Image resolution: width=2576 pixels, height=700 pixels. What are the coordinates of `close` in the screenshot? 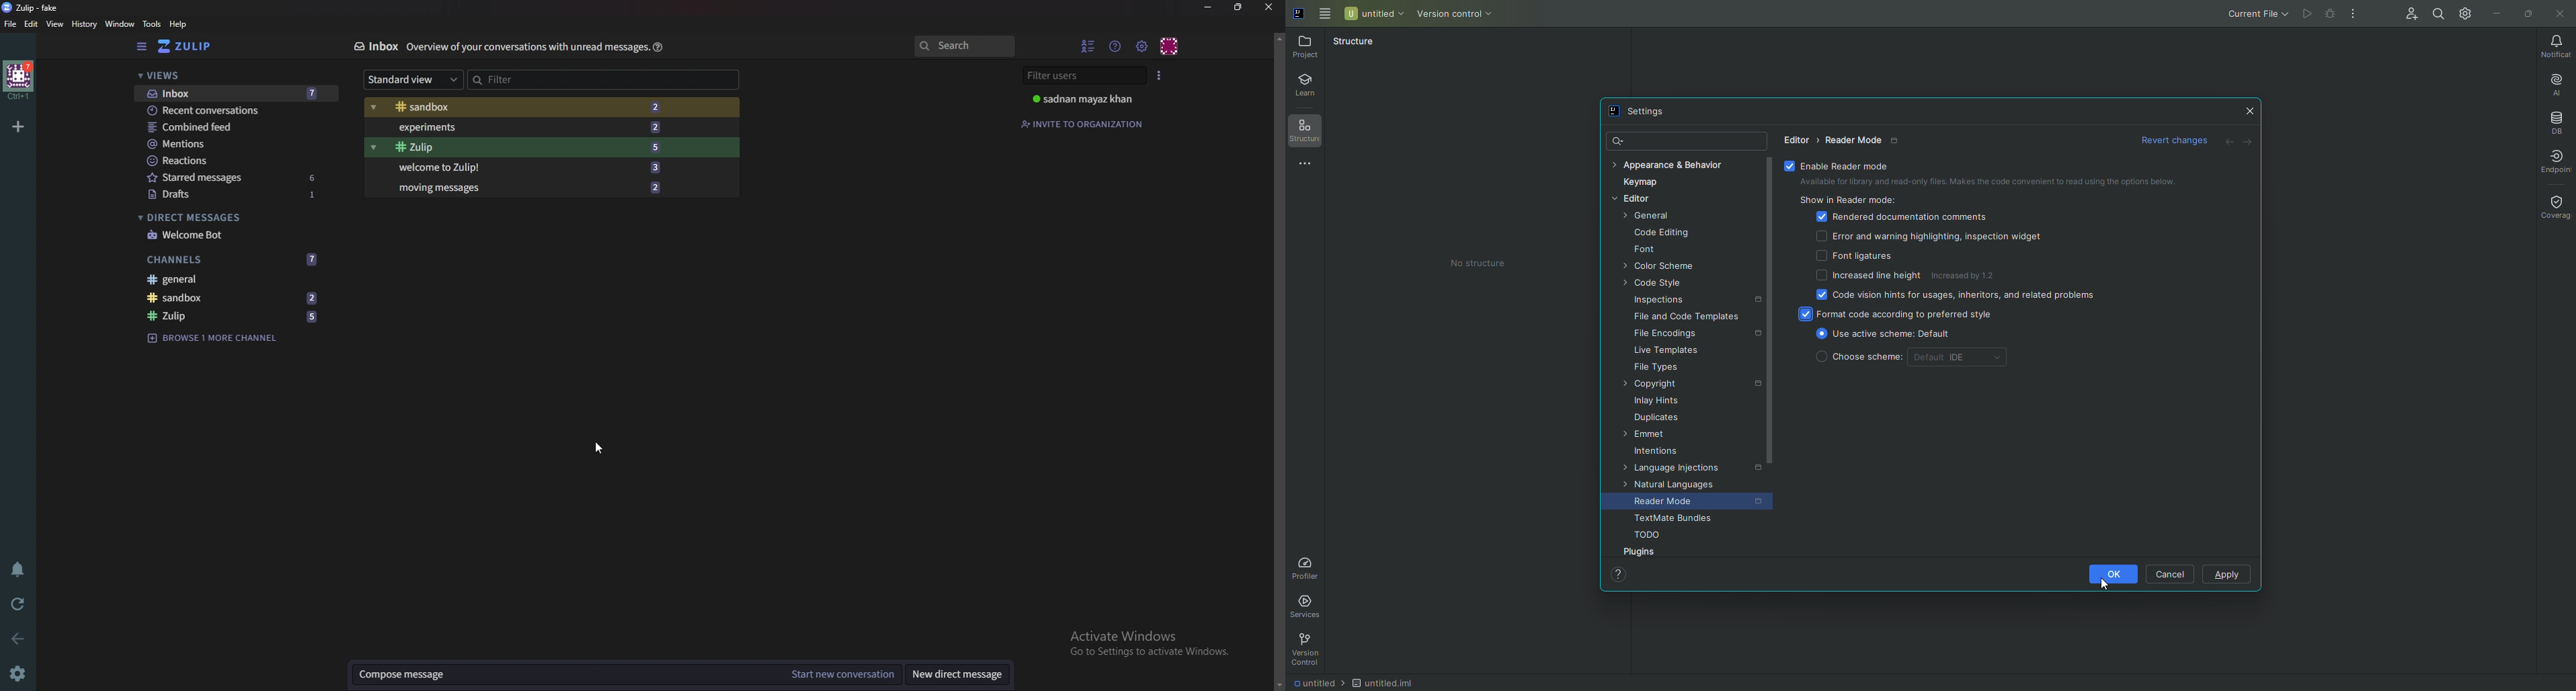 It's located at (1270, 7).